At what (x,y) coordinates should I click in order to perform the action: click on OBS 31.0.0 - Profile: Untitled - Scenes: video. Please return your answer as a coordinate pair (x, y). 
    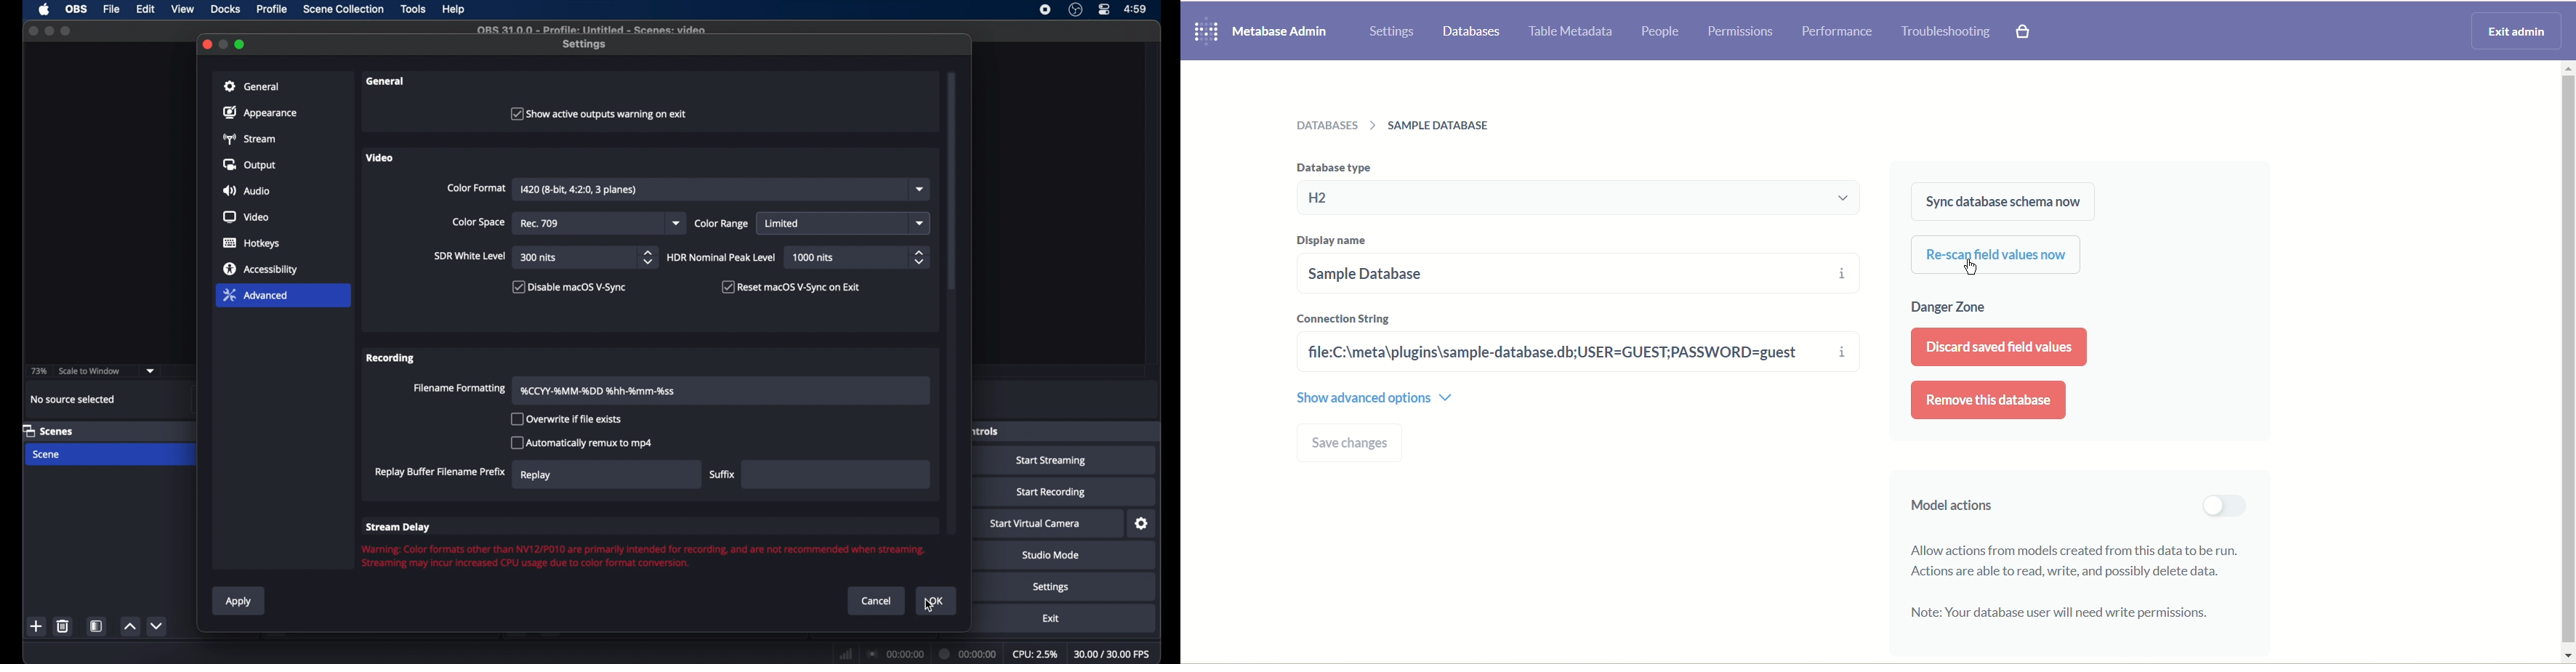
    Looking at the image, I should click on (594, 29).